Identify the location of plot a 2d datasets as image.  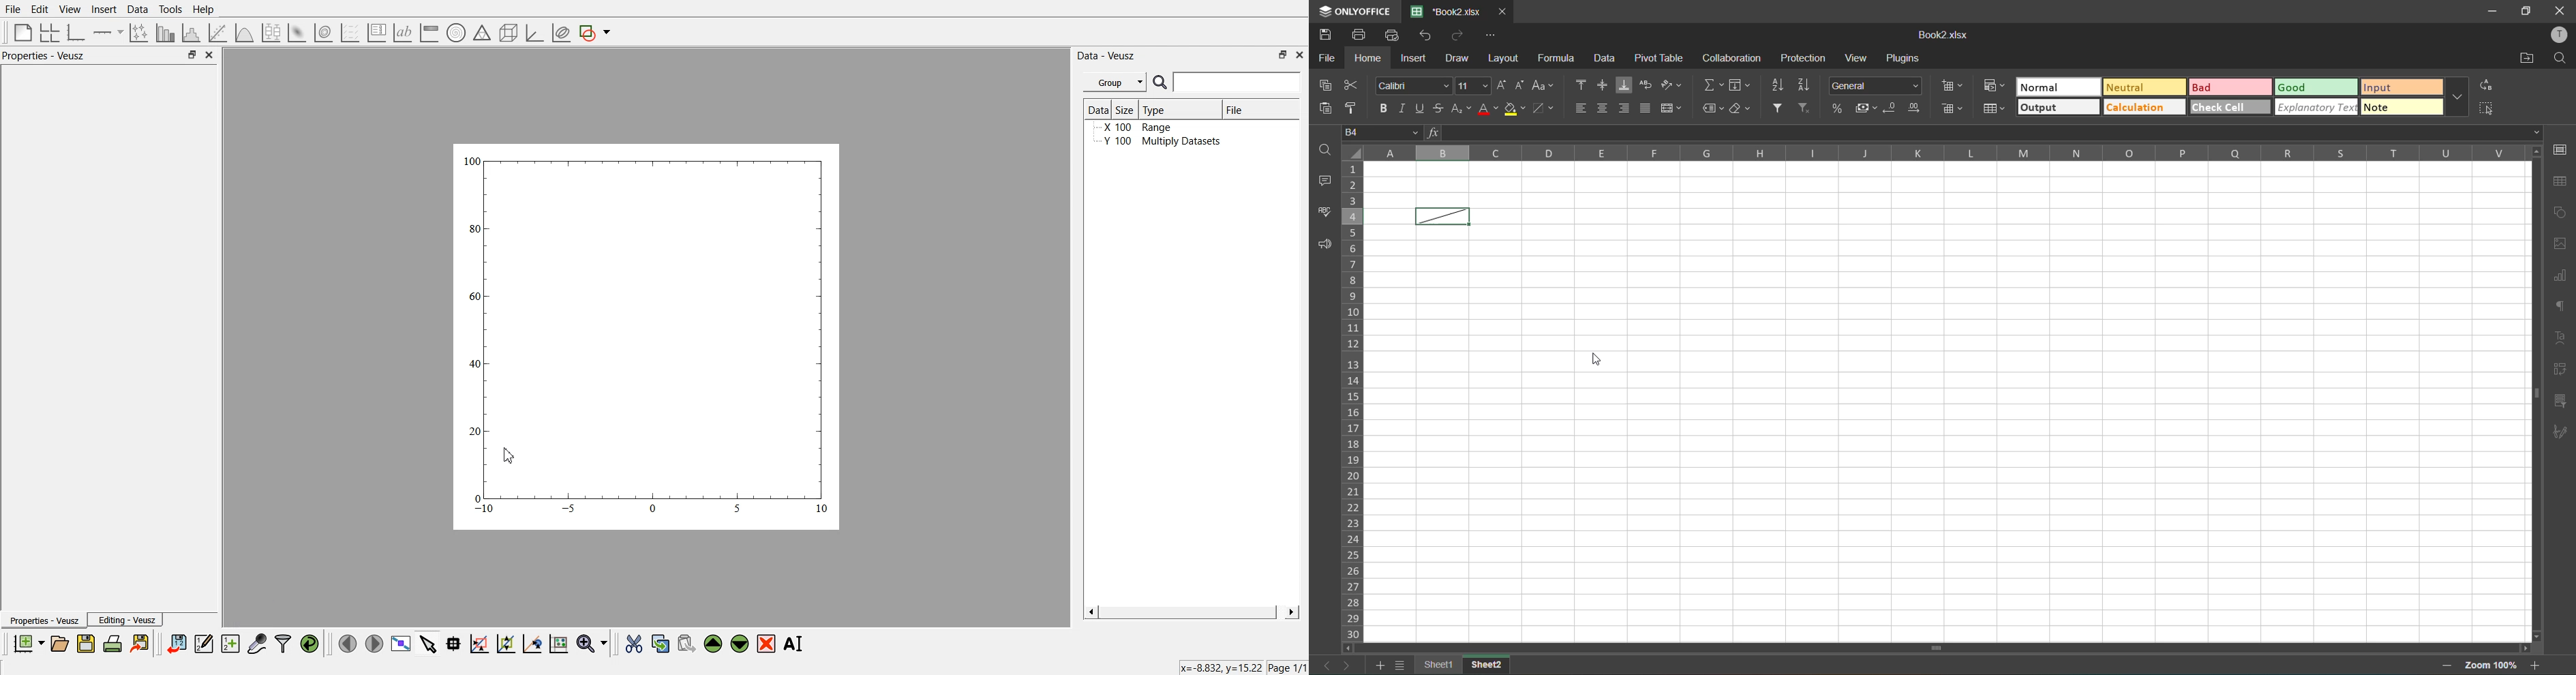
(296, 32).